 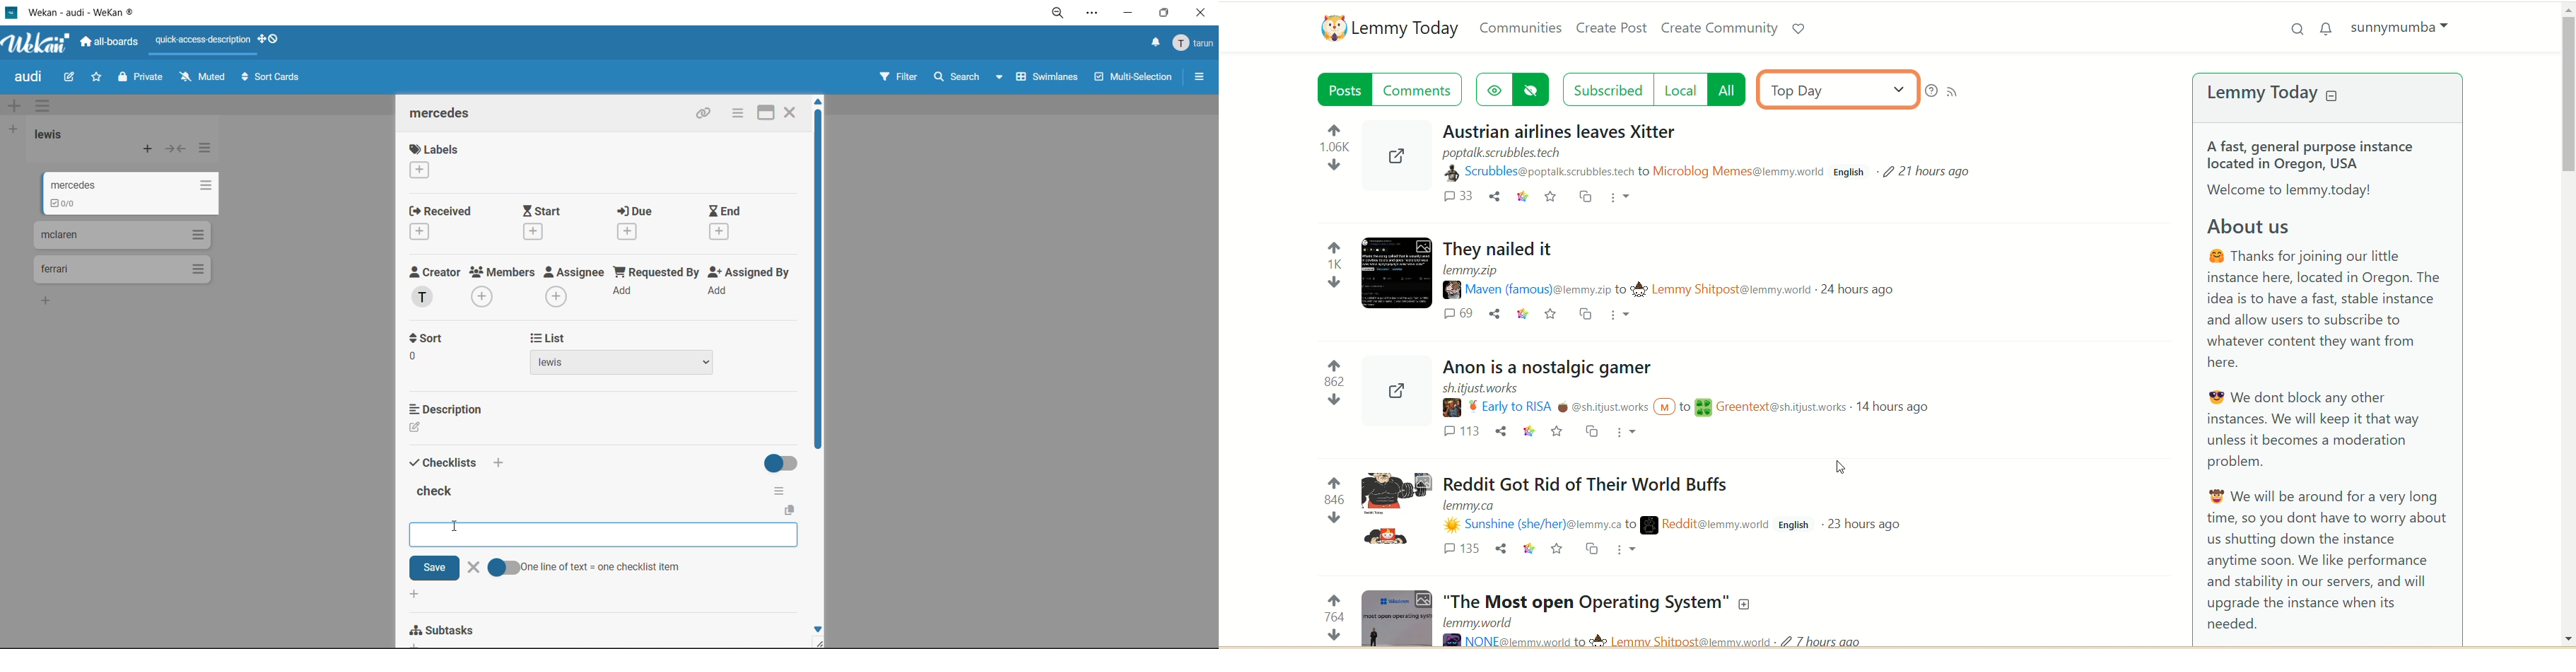 What do you see at coordinates (779, 488) in the screenshot?
I see `checklist options` at bounding box center [779, 488].